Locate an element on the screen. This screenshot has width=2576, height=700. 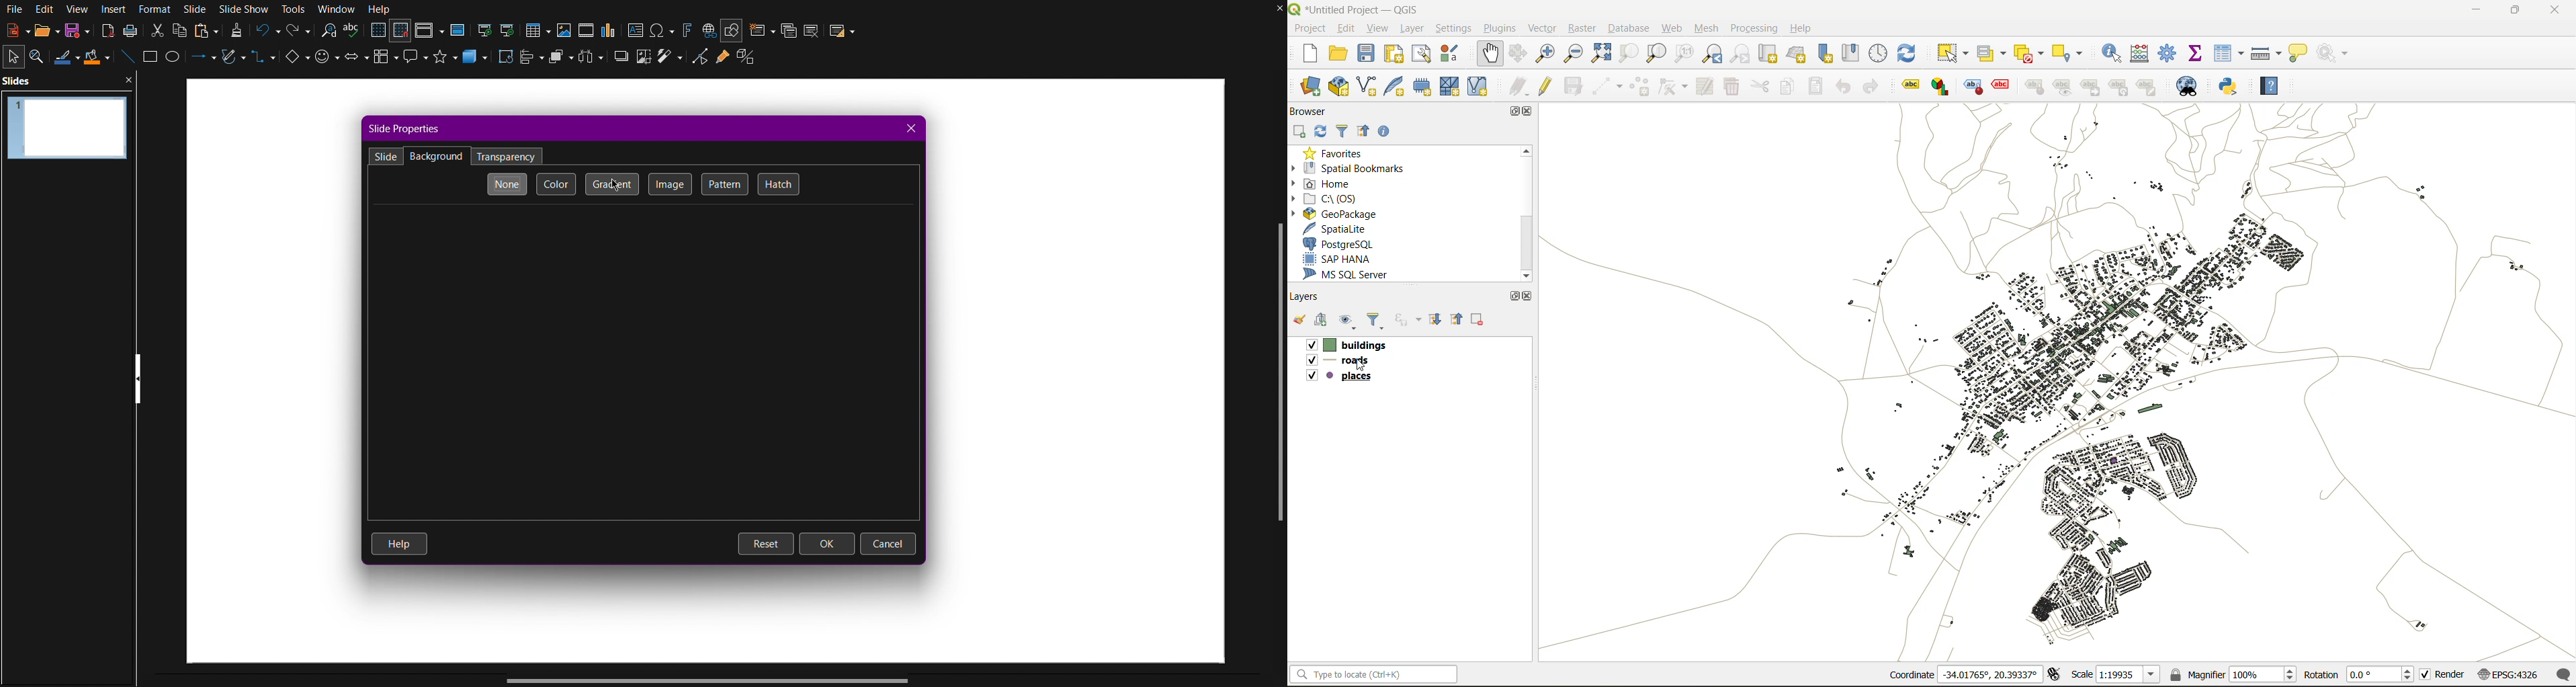
Transformation is located at coordinates (507, 60).